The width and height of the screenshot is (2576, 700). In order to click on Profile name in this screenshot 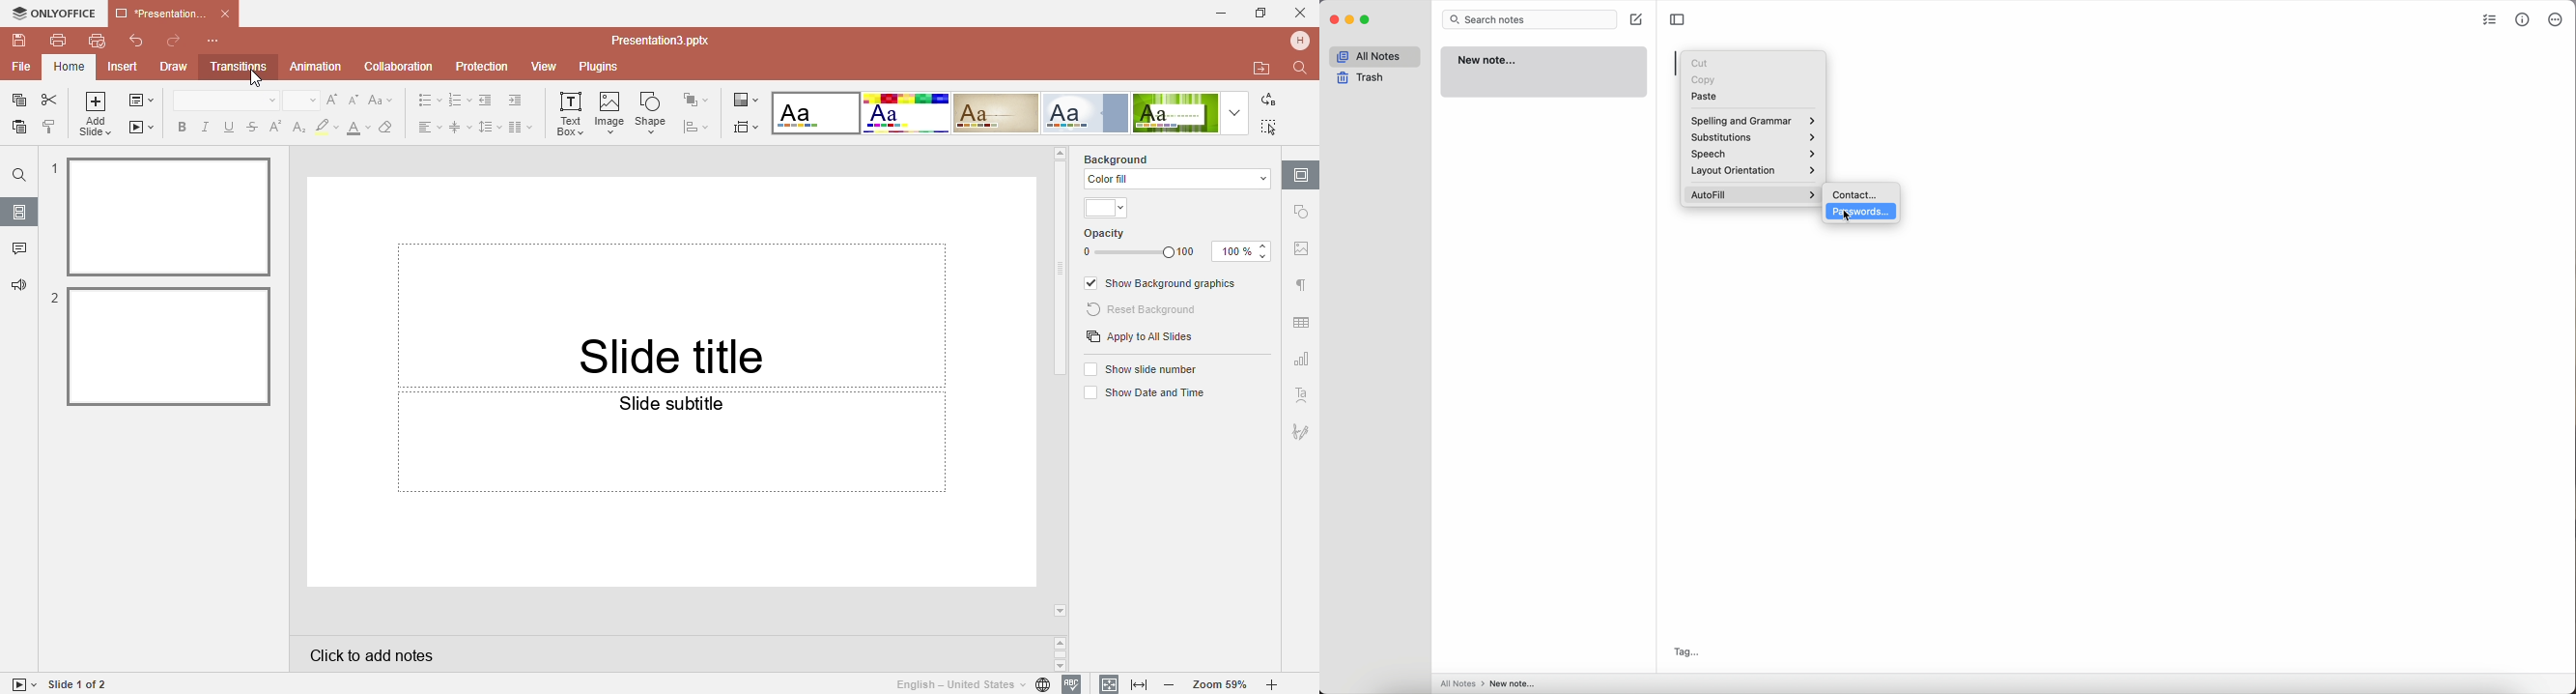, I will do `click(1302, 40)`.